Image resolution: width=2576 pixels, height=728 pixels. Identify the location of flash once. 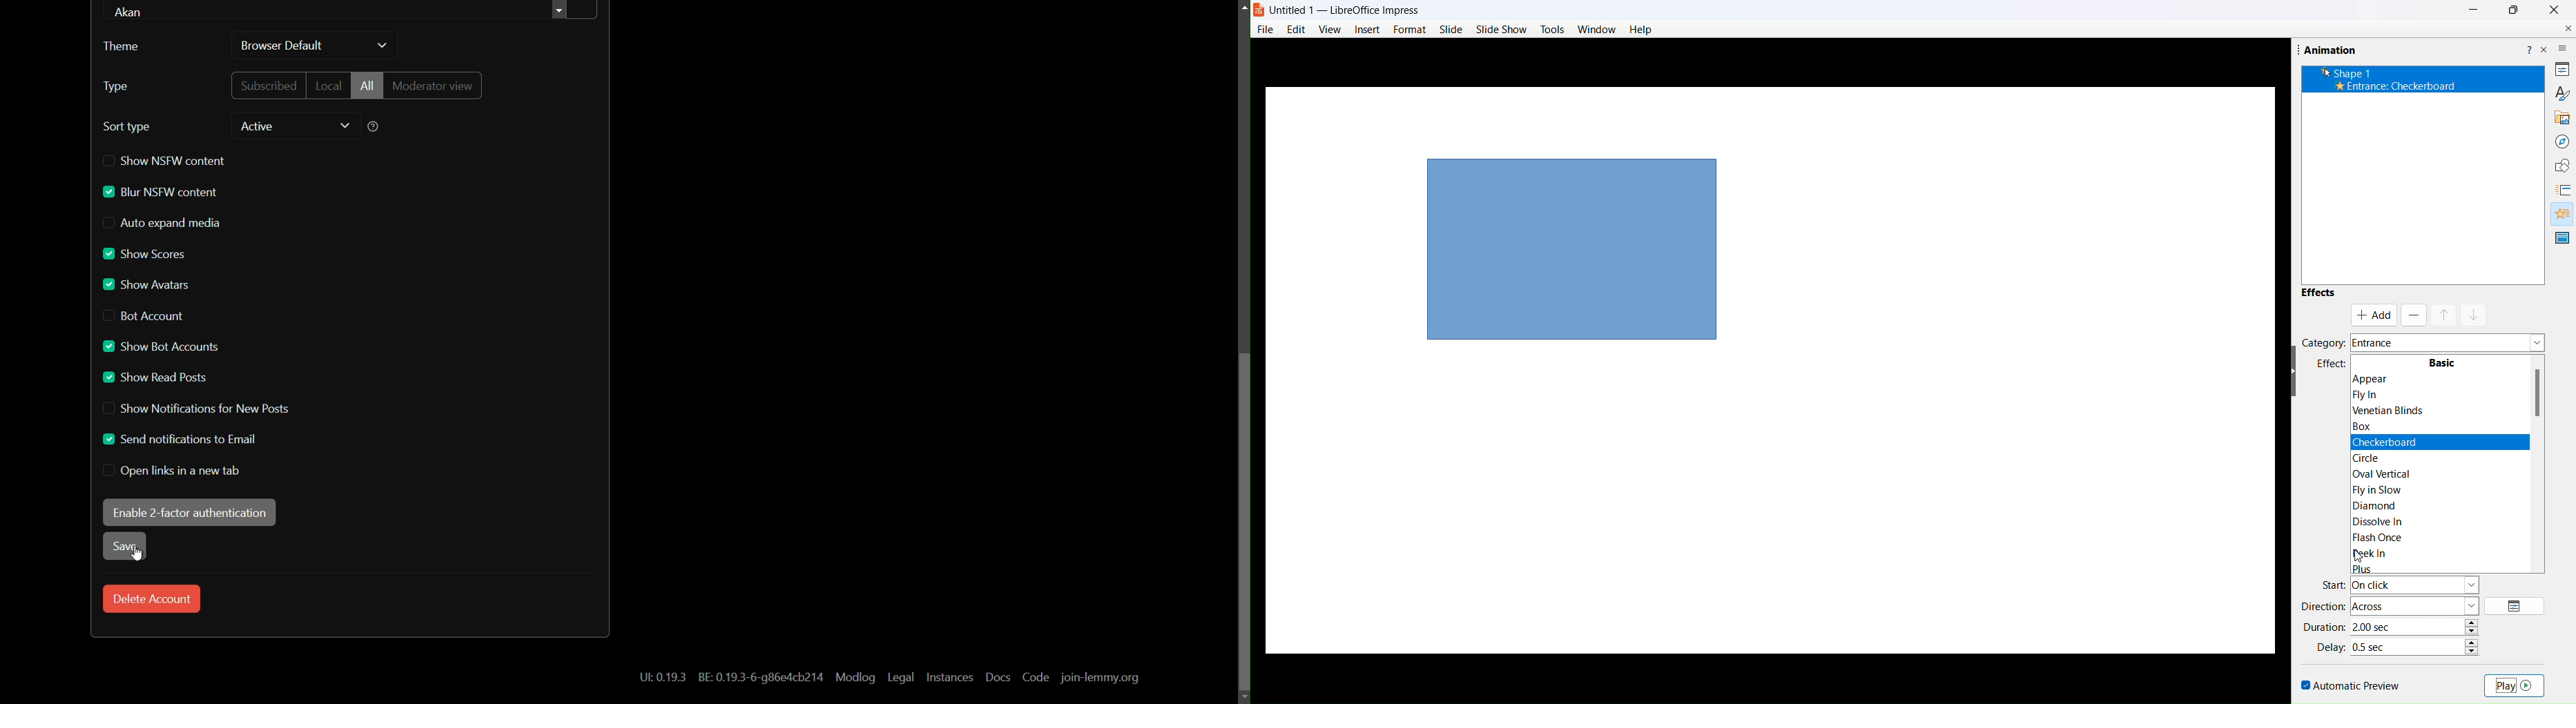
(2376, 536).